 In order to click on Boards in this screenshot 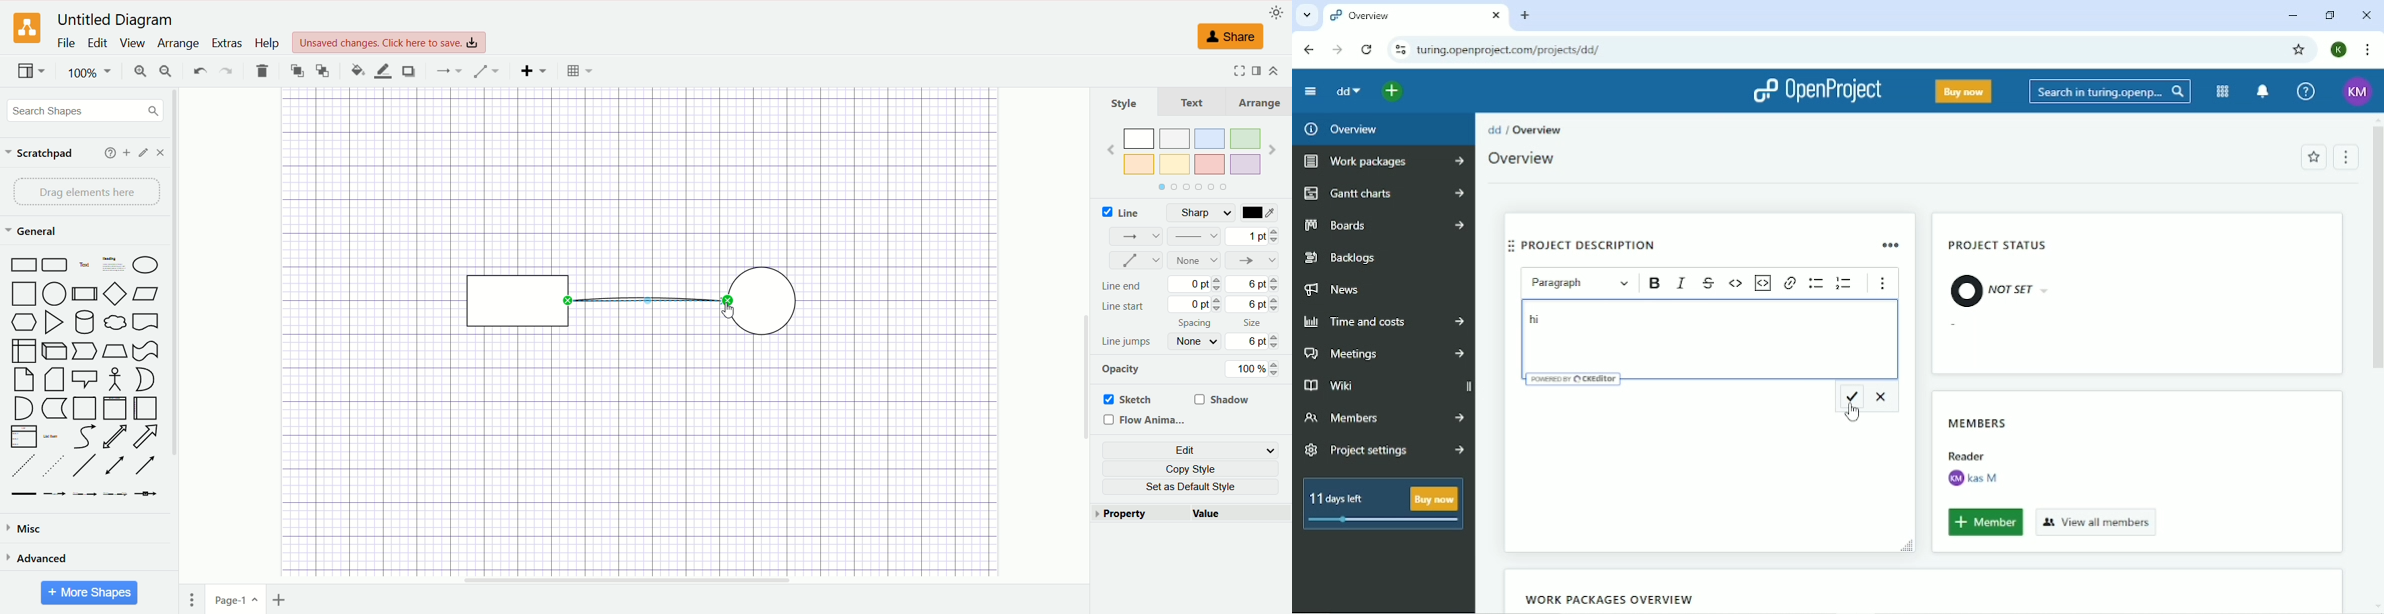, I will do `click(1384, 225)`.